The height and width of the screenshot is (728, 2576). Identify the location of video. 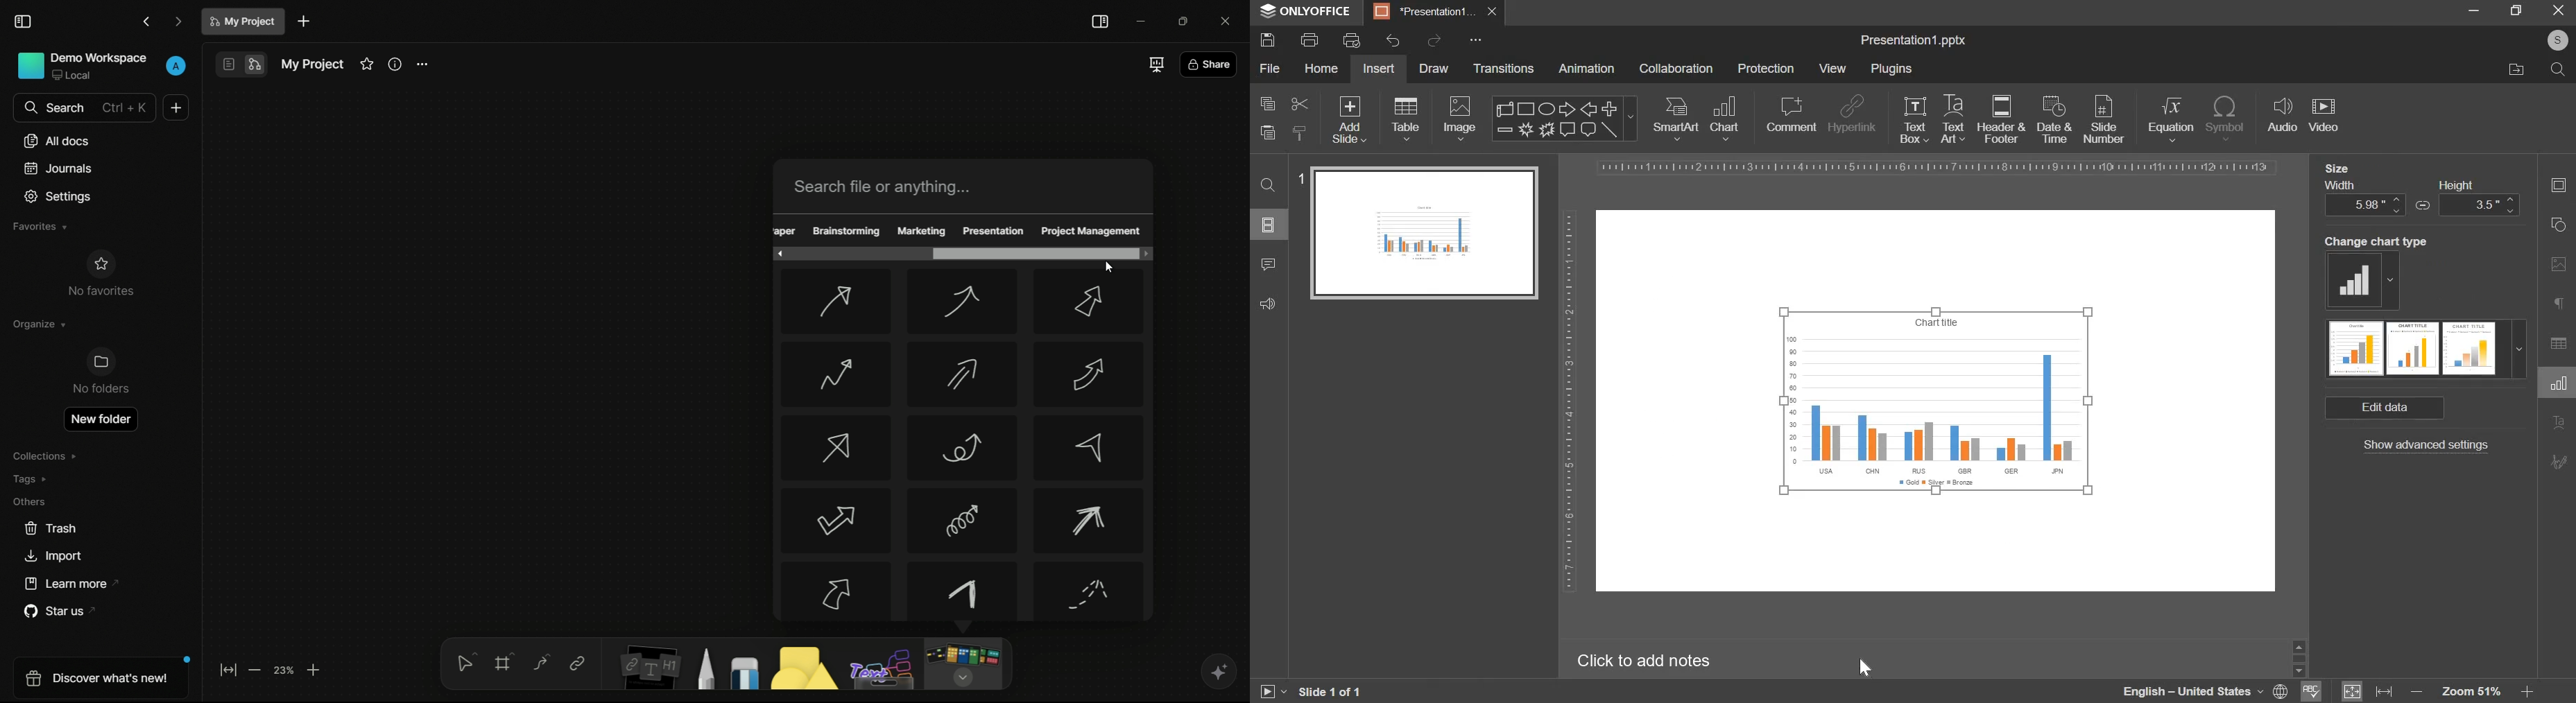
(2324, 114).